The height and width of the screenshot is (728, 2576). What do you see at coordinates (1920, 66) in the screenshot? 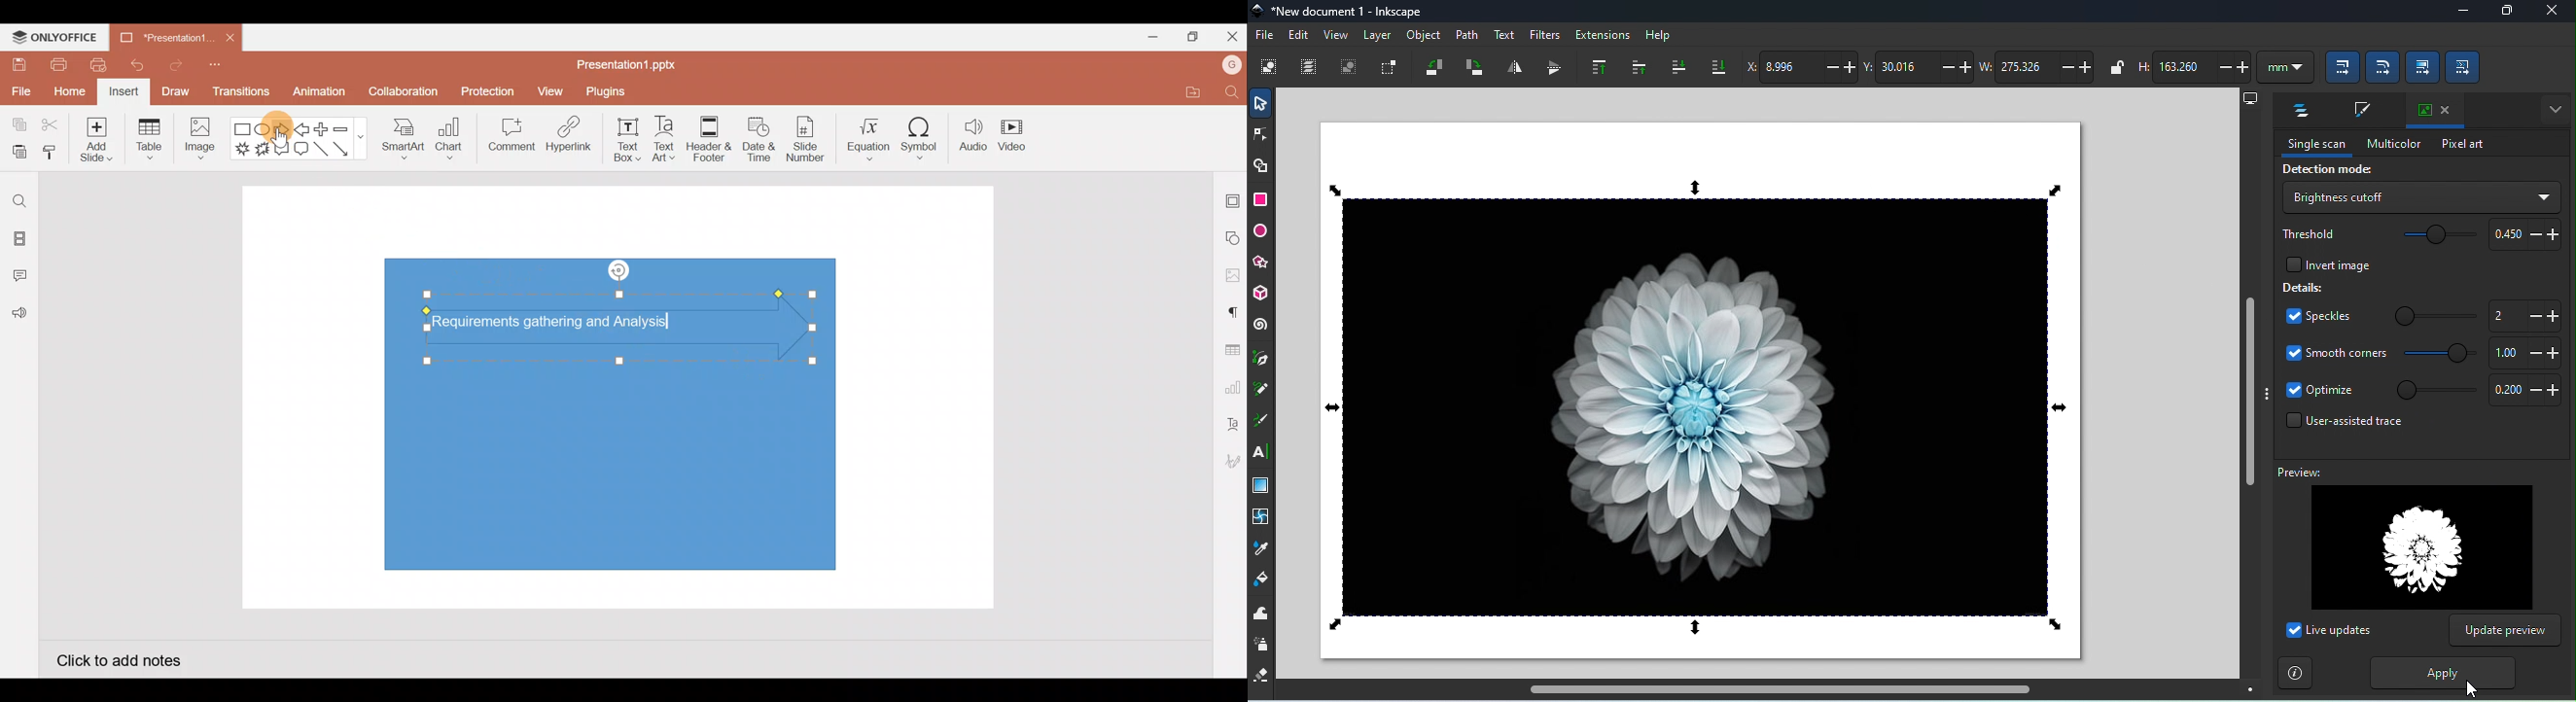
I see `Vertical coordinate of the selection` at bounding box center [1920, 66].